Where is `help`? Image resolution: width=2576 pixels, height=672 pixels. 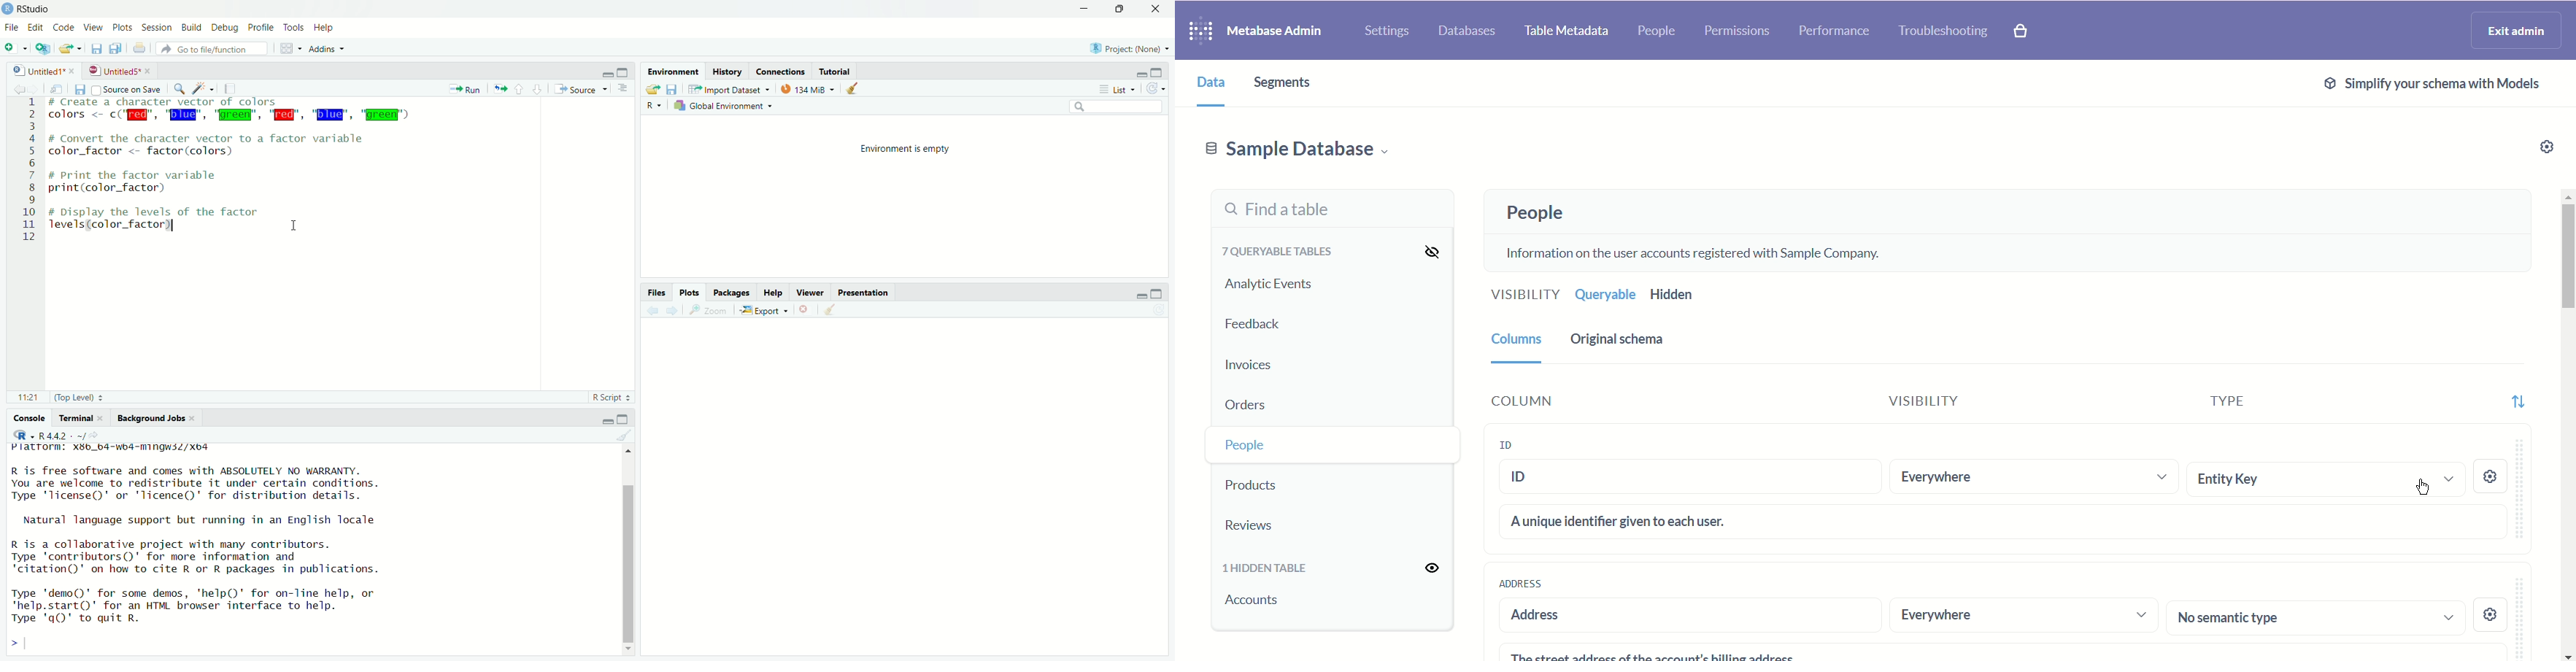
help is located at coordinates (326, 28).